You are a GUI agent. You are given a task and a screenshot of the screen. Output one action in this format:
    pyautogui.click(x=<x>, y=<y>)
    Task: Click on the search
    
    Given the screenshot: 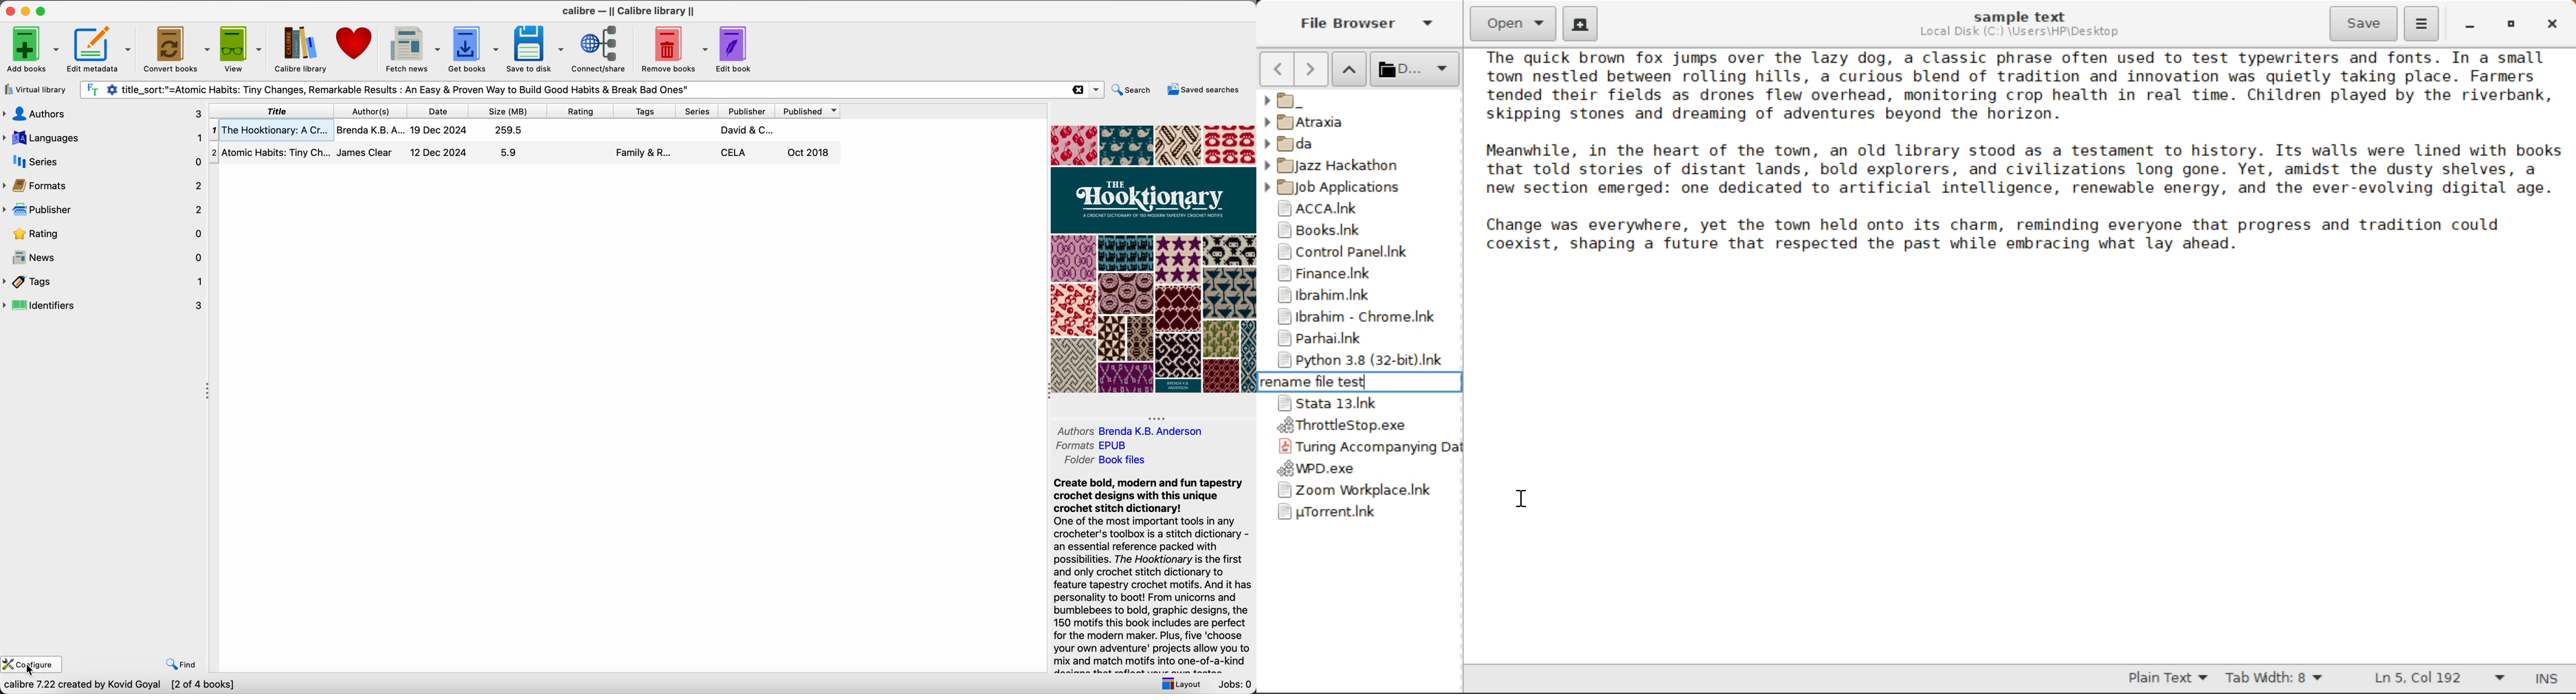 What is the action you would take?
    pyautogui.click(x=1134, y=91)
    